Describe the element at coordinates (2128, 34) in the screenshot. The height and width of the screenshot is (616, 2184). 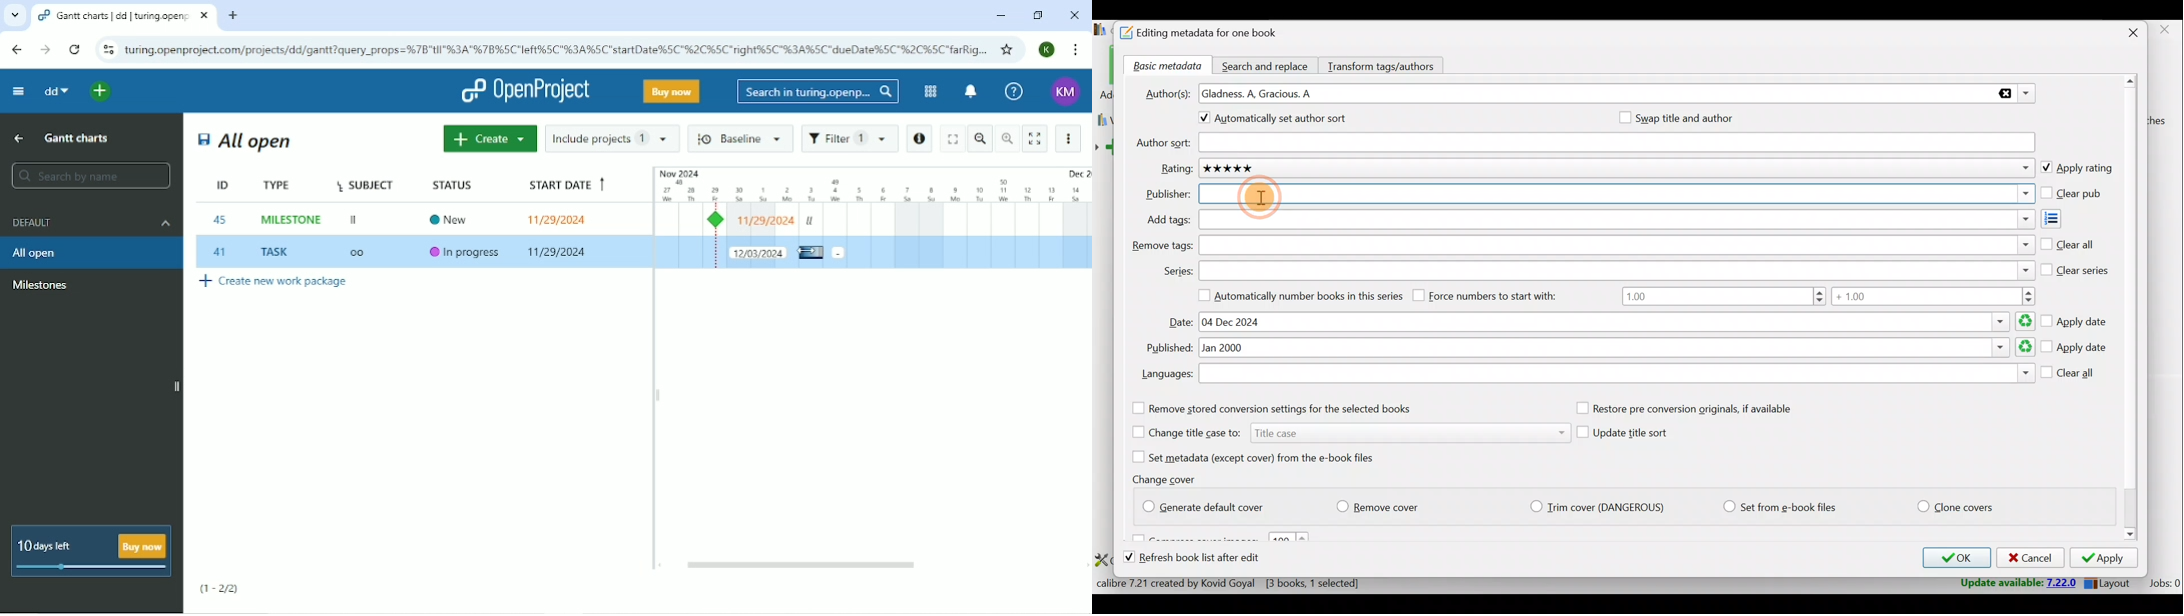
I see `Close` at that location.